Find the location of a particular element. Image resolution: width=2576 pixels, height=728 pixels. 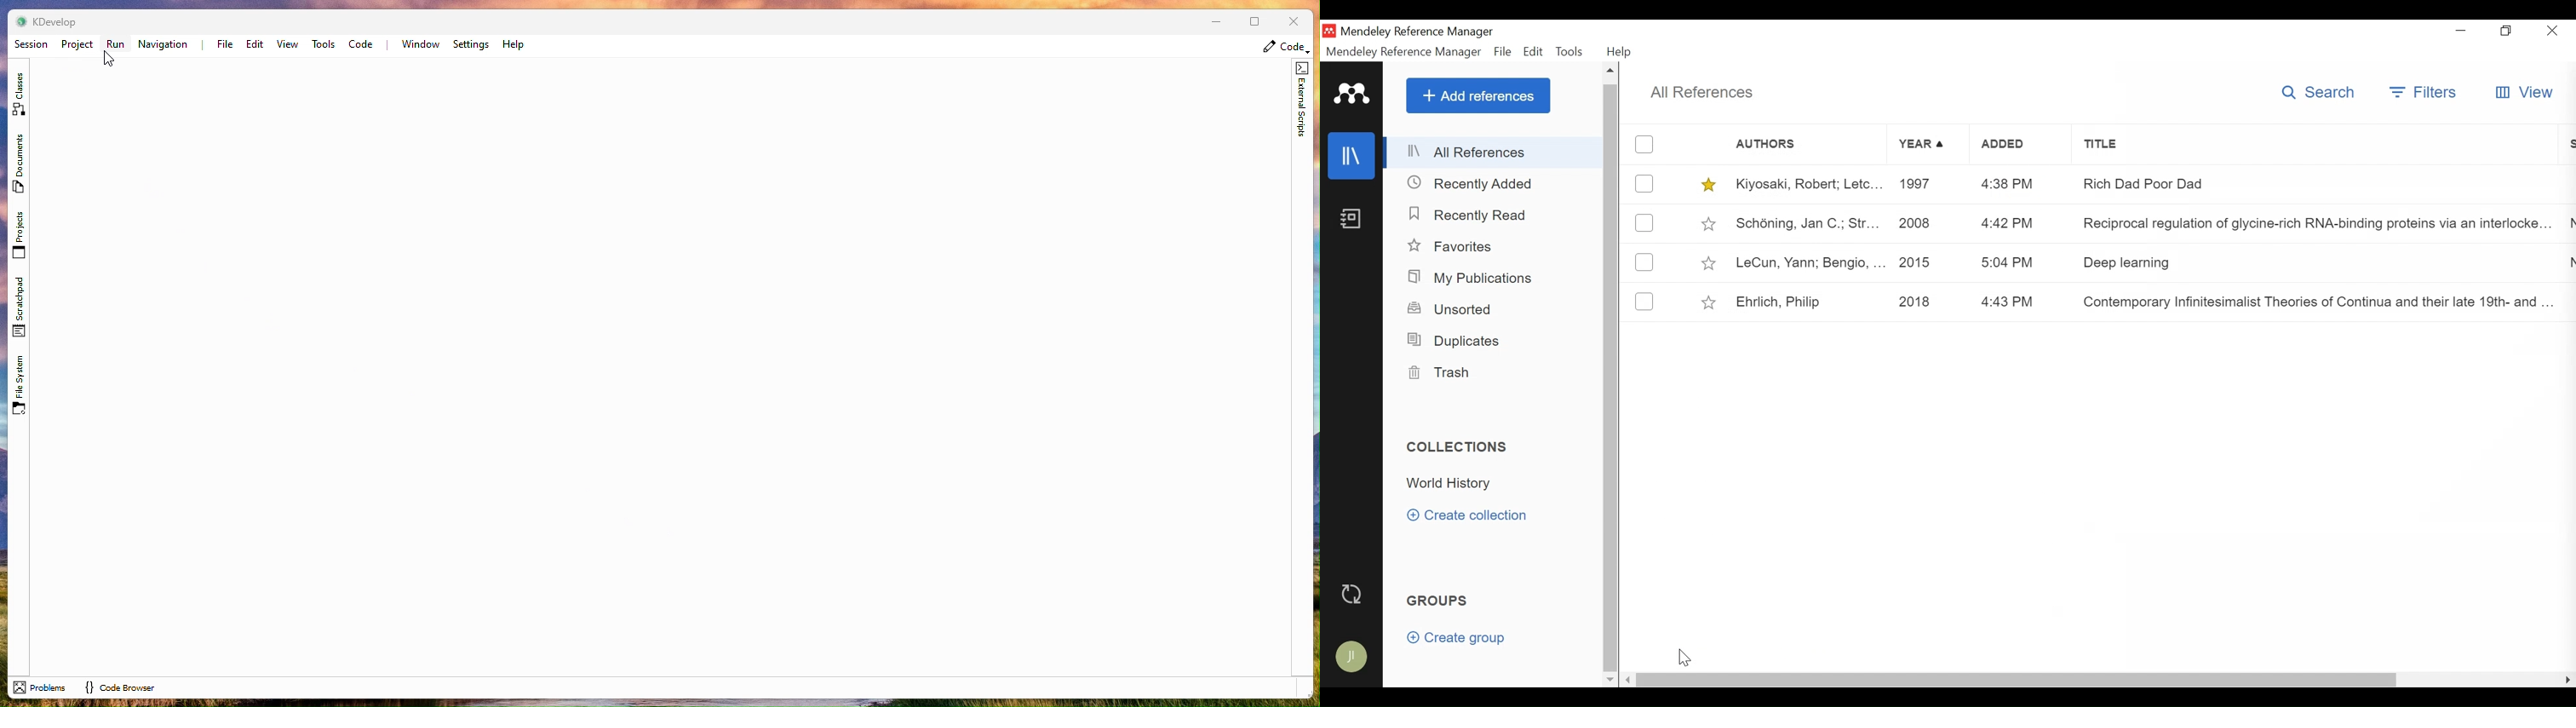

Toggle favorites is located at coordinates (1710, 301).